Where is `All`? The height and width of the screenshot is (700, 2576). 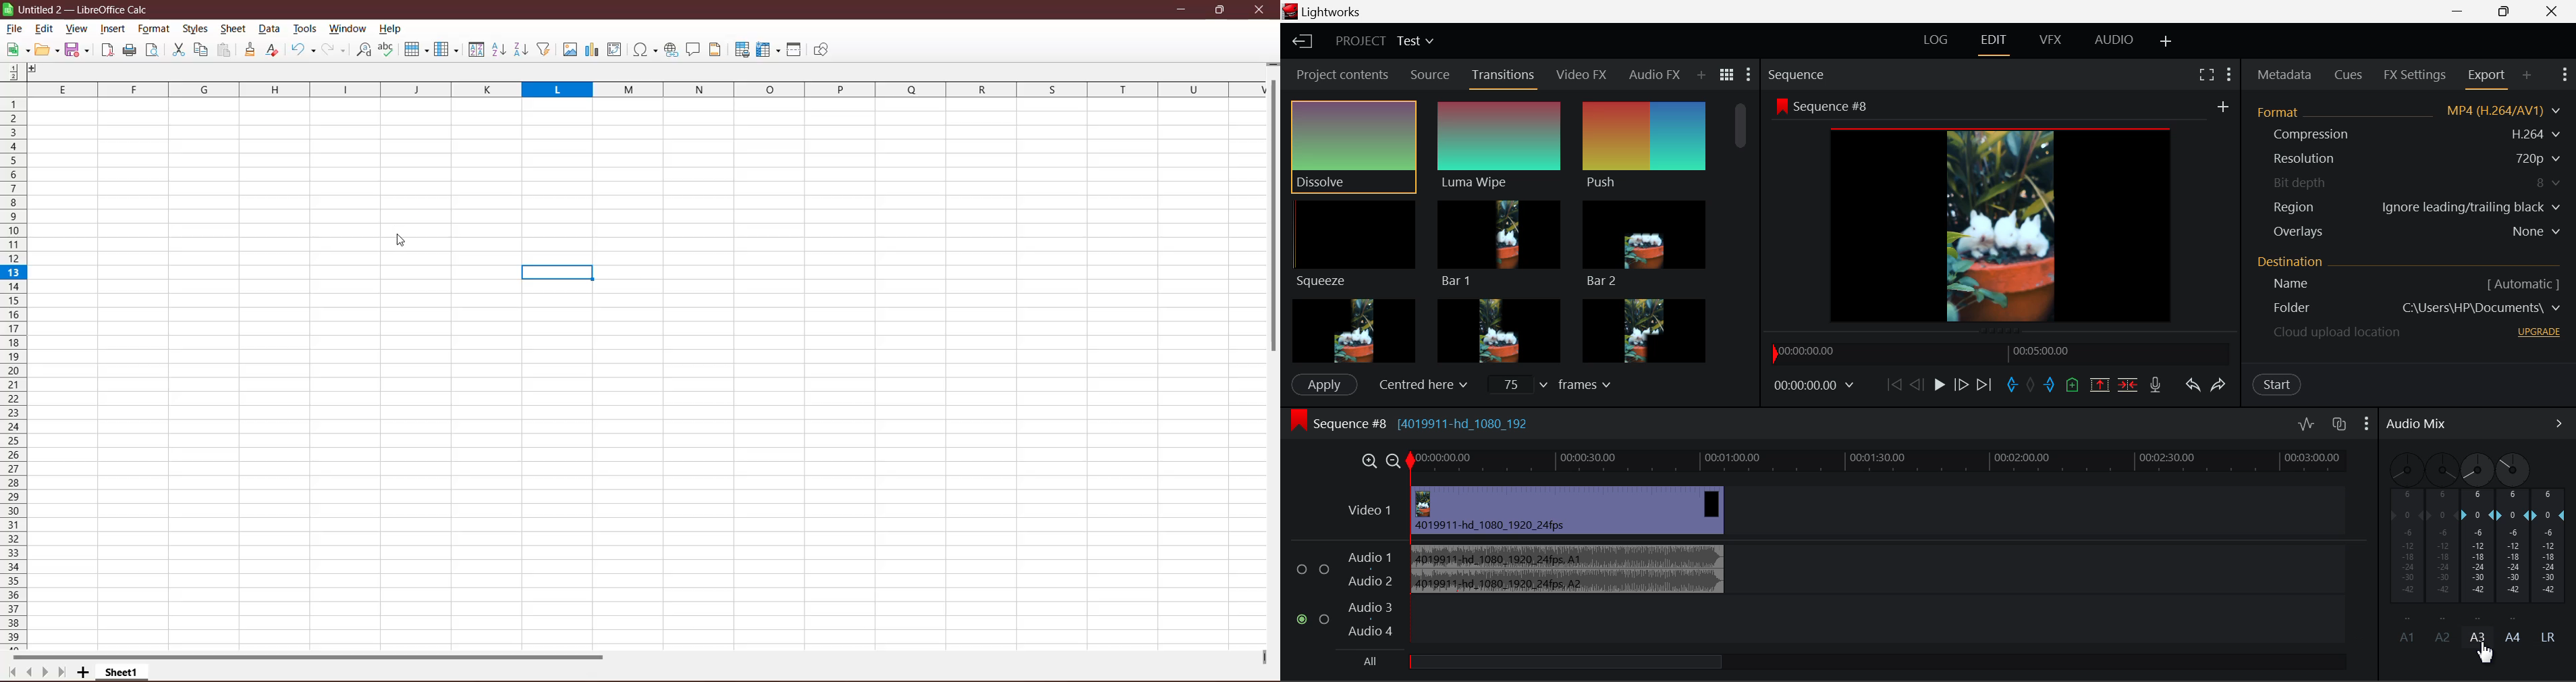
All is located at coordinates (1547, 665).